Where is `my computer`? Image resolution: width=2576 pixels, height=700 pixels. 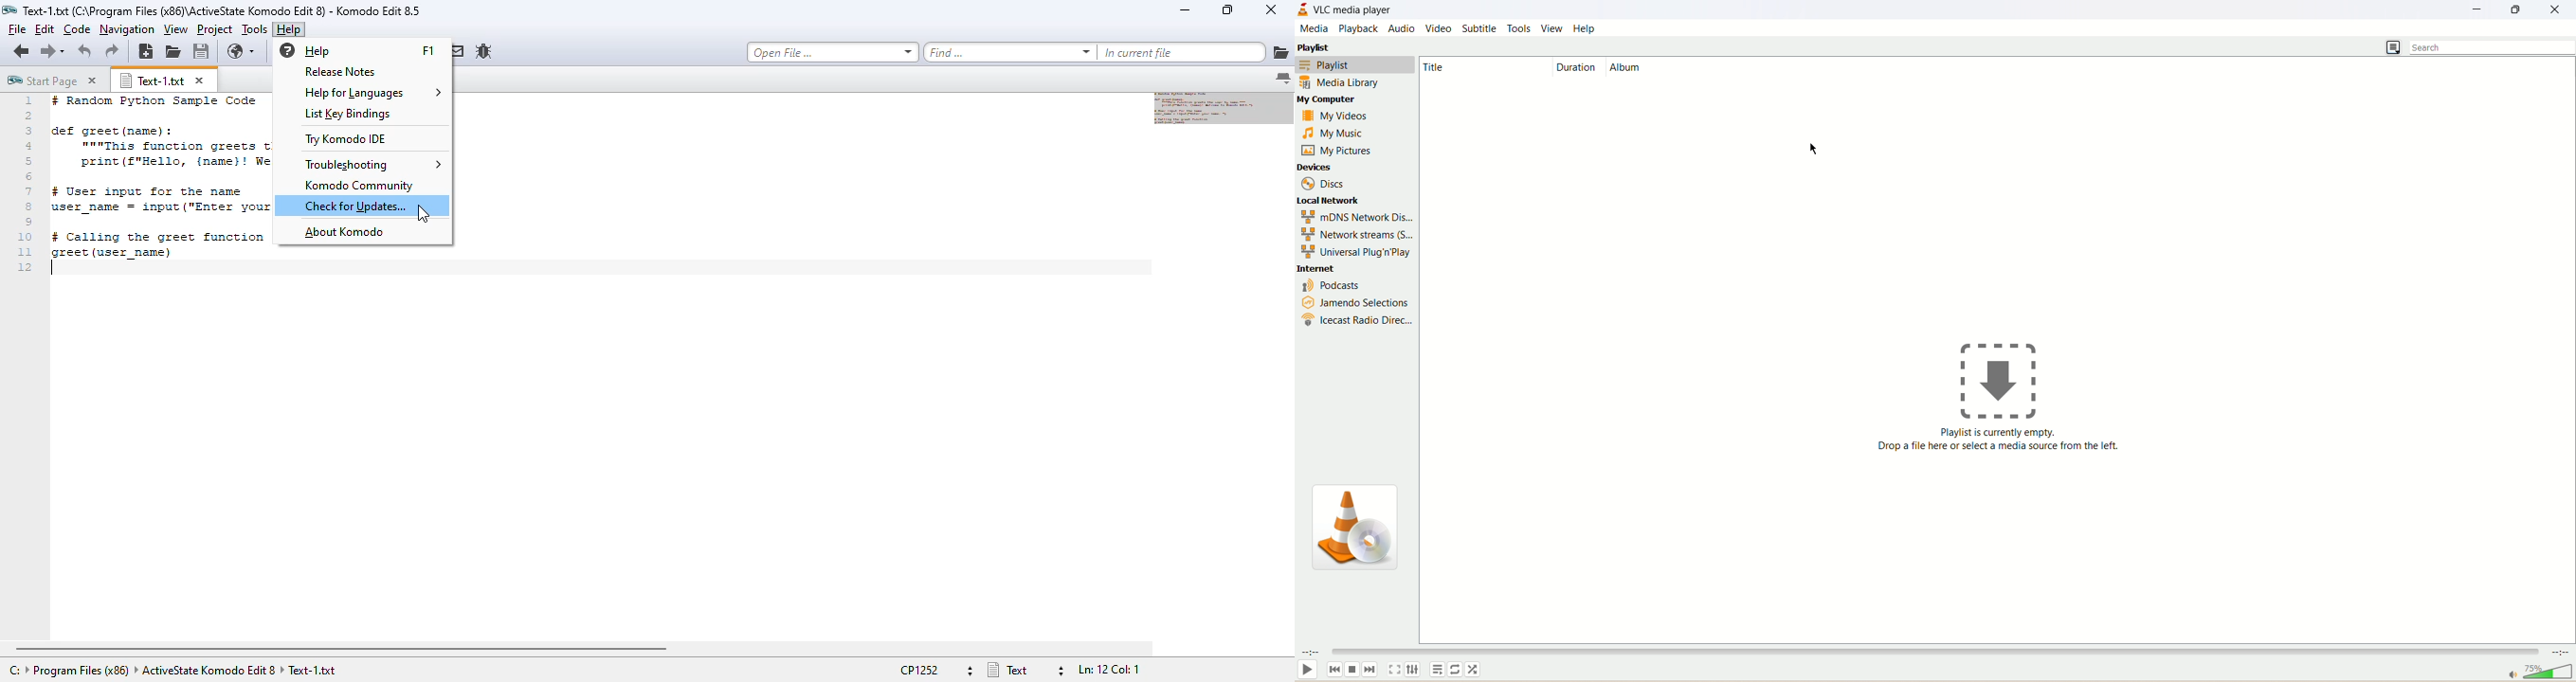
my computer is located at coordinates (1328, 98).